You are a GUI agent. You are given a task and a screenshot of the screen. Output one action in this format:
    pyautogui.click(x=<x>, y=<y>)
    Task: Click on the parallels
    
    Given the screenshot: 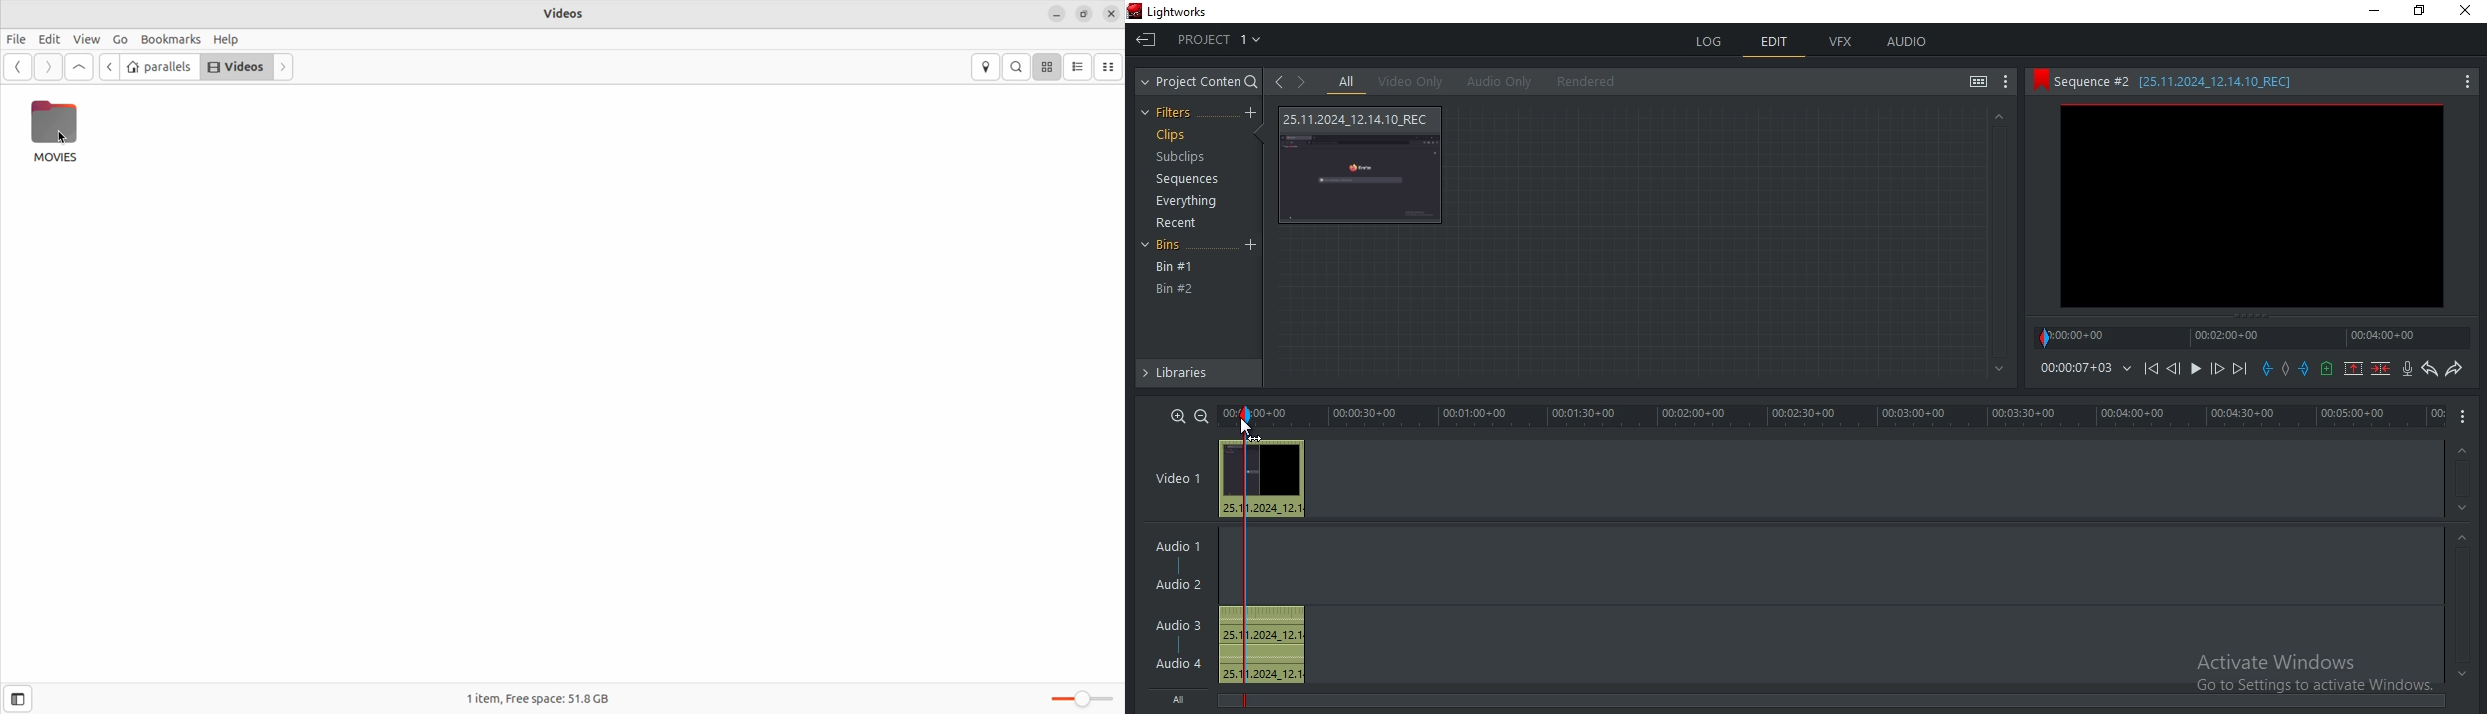 What is the action you would take?
    pyautogui.click(x=159, y=67)
    